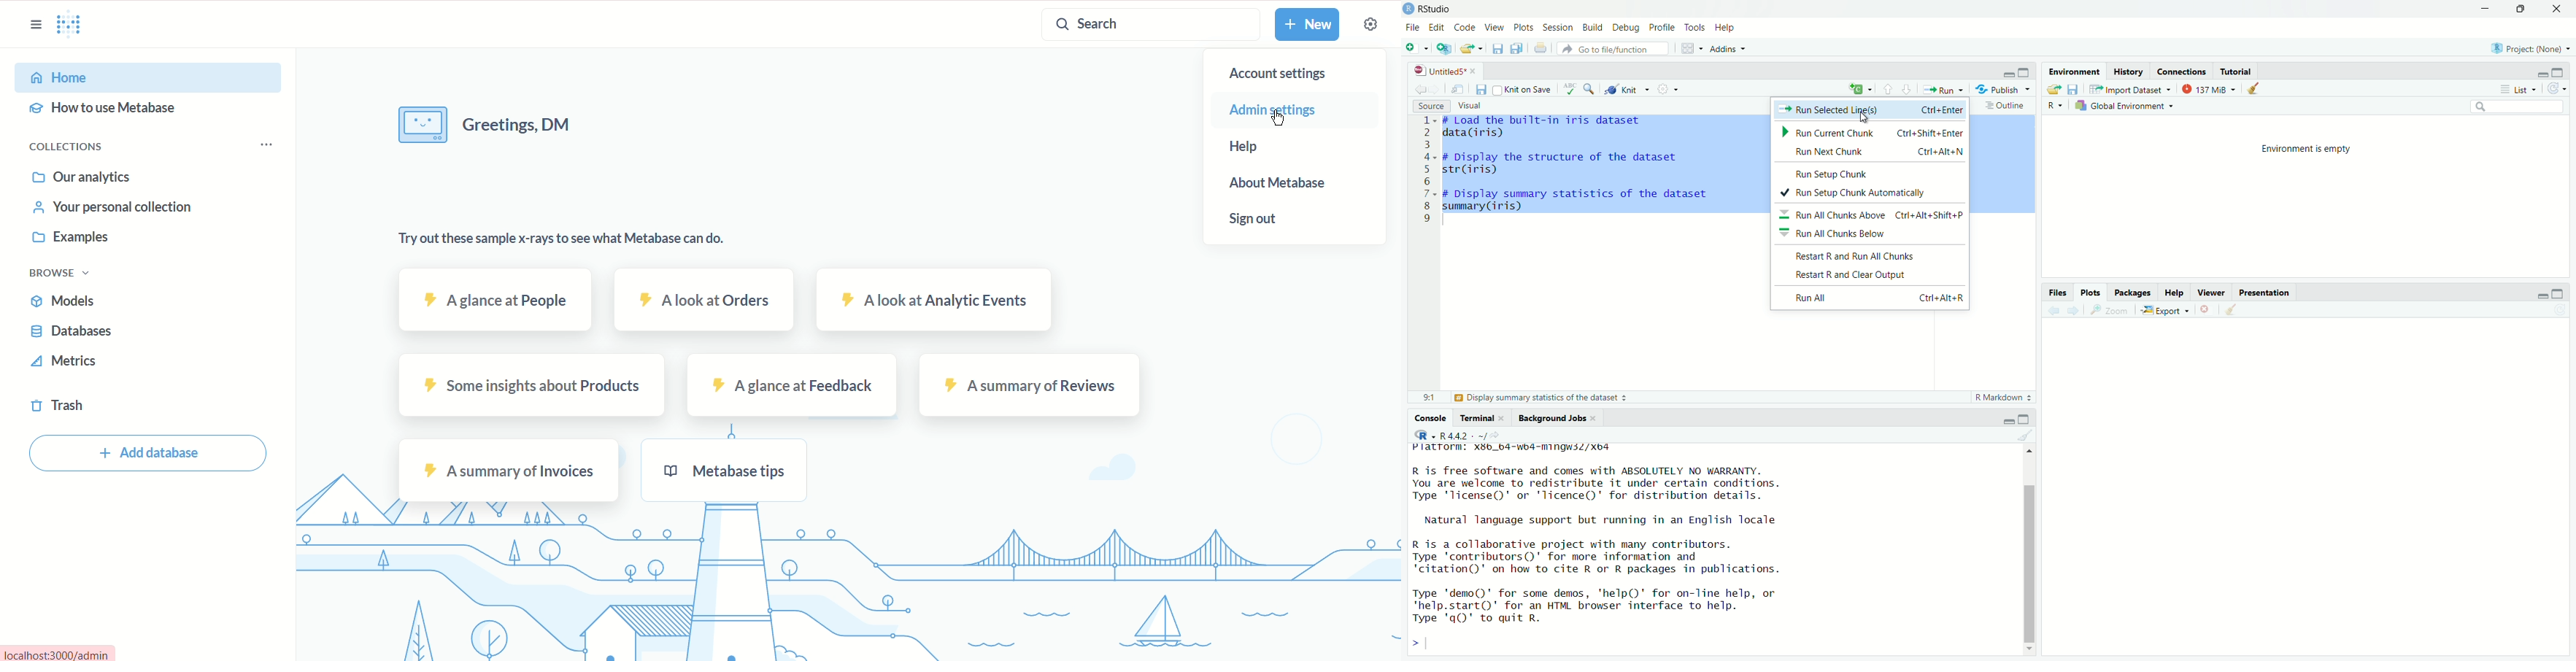 The height and width of the screenshot is (672, 2576). What do you see at coordinates (2030, 649) in the screenshot?
I see `Scroll down` at bounding box center [2030, 649].